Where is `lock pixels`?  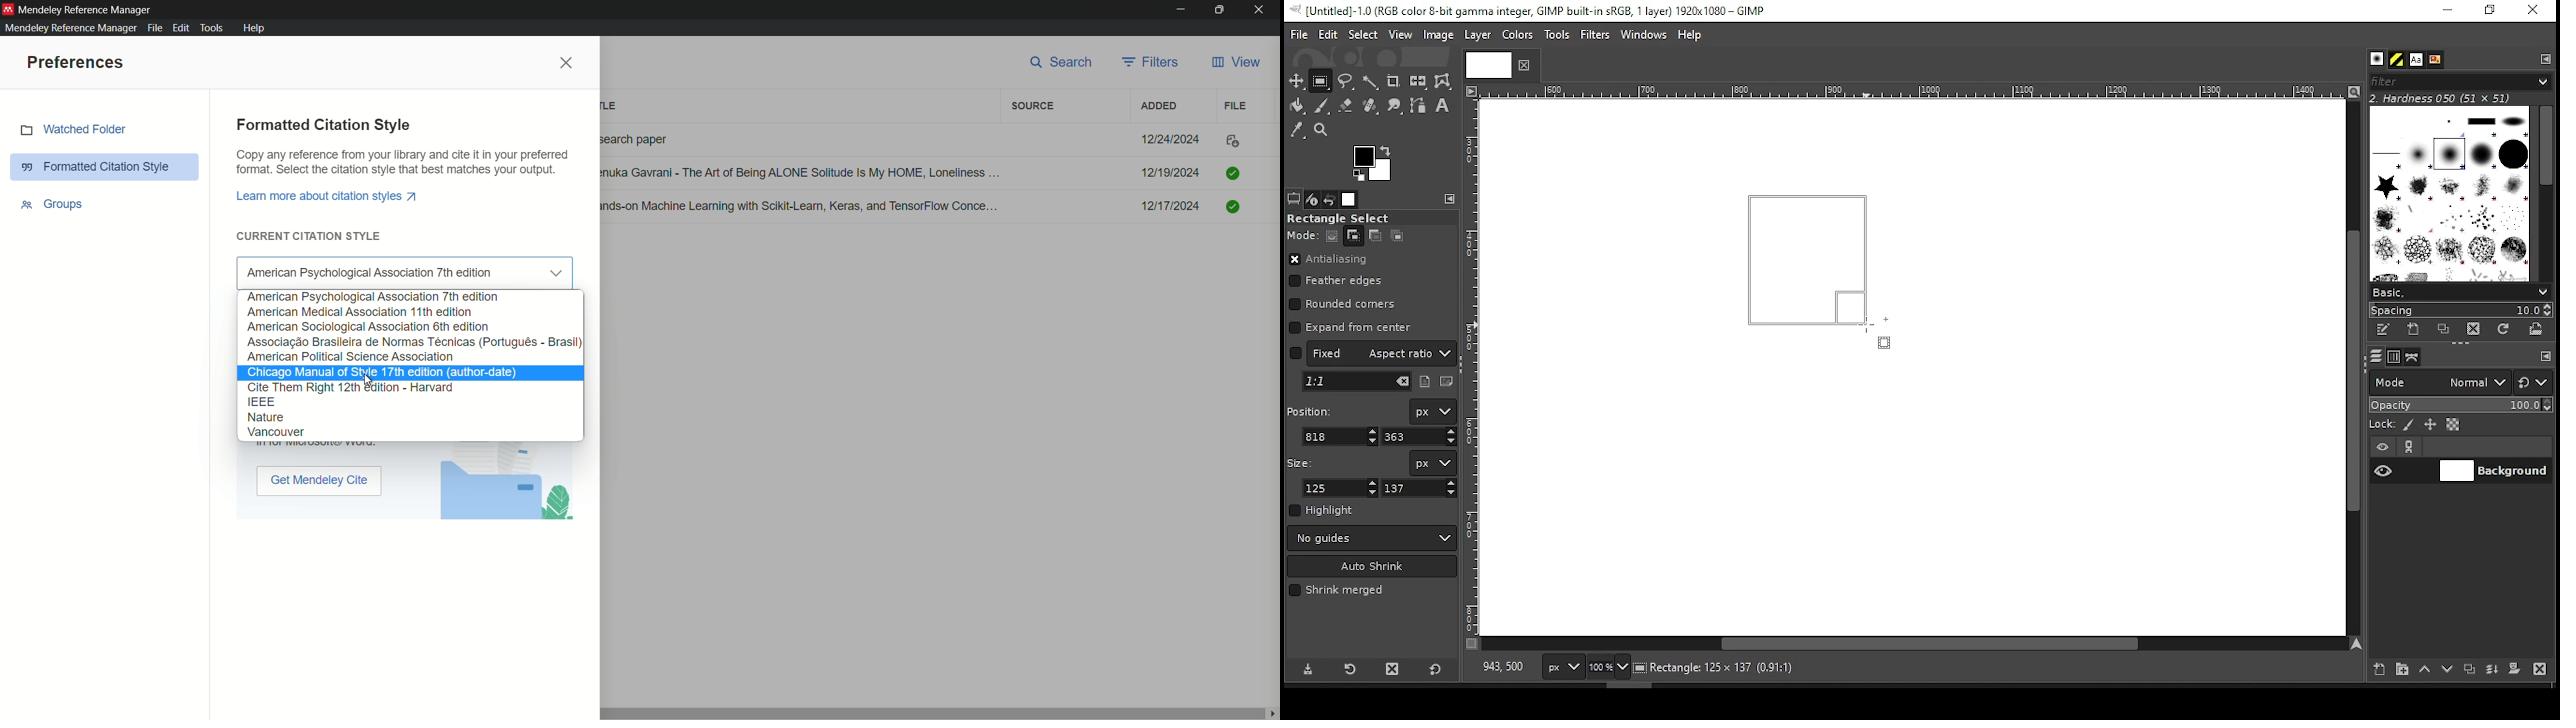
lock pixels is located at coordinates (2412, 425).